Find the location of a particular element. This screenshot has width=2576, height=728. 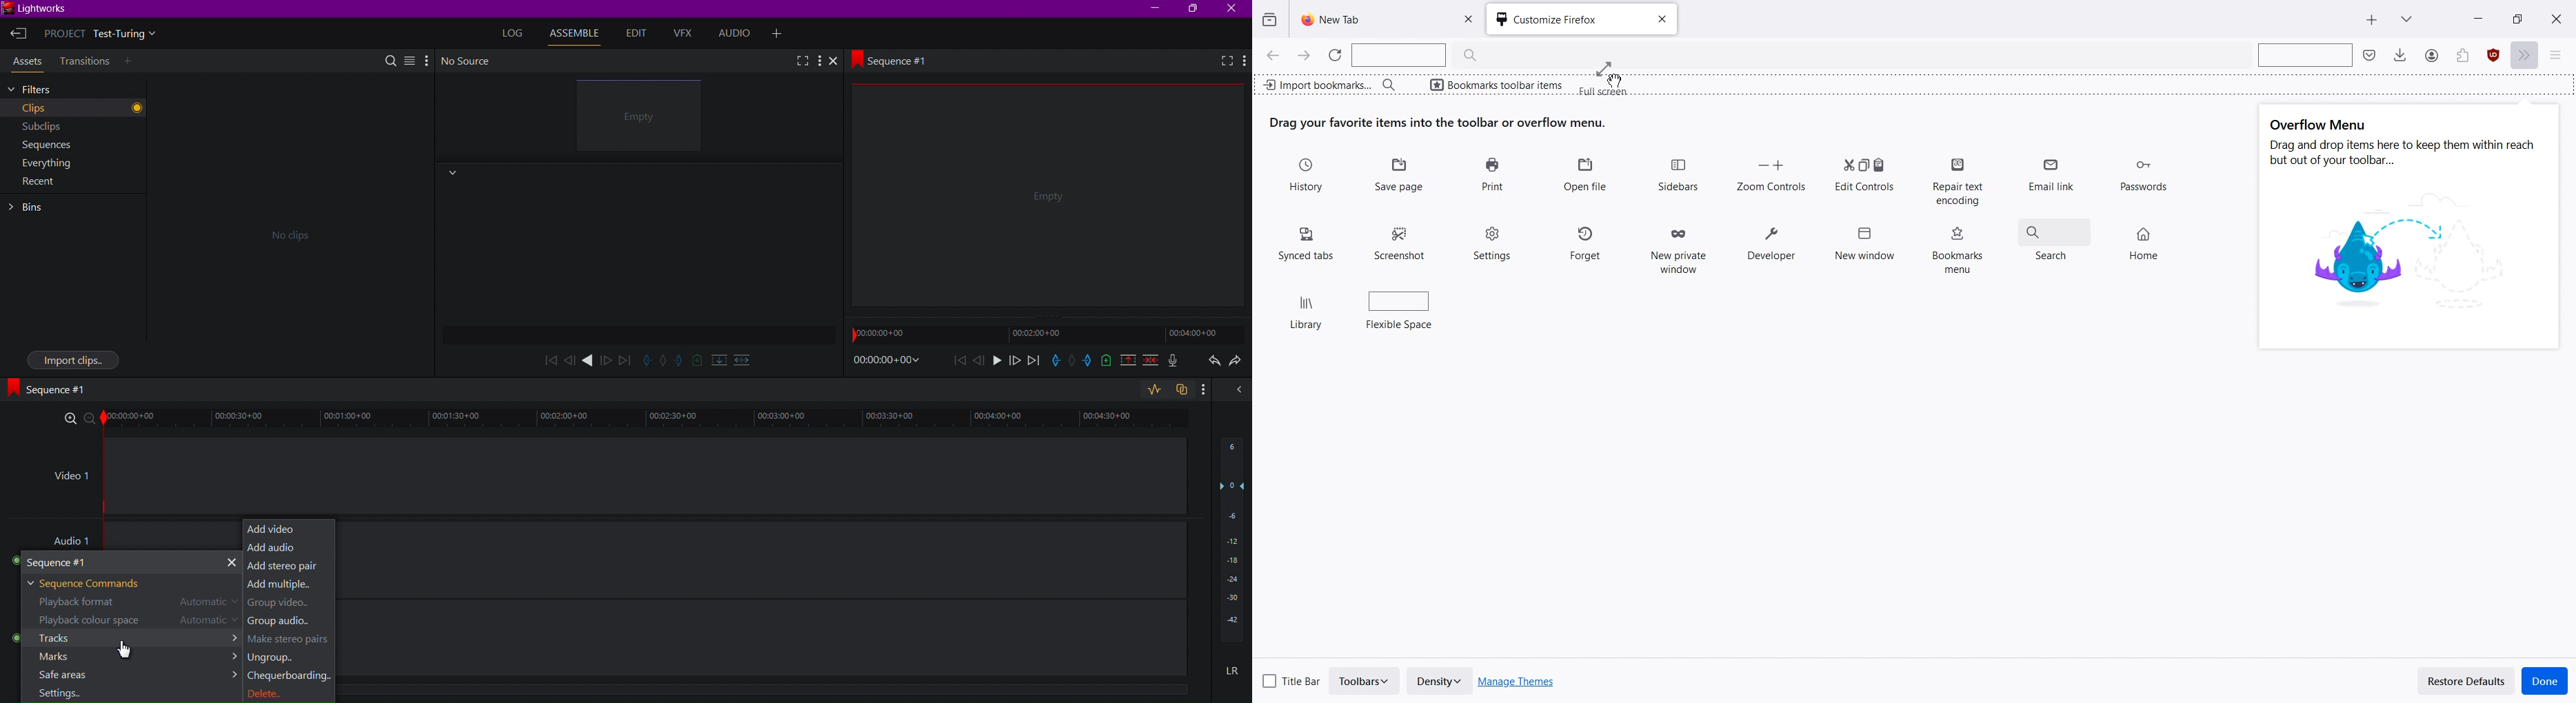

Delete is located at coordinates (279, 692).